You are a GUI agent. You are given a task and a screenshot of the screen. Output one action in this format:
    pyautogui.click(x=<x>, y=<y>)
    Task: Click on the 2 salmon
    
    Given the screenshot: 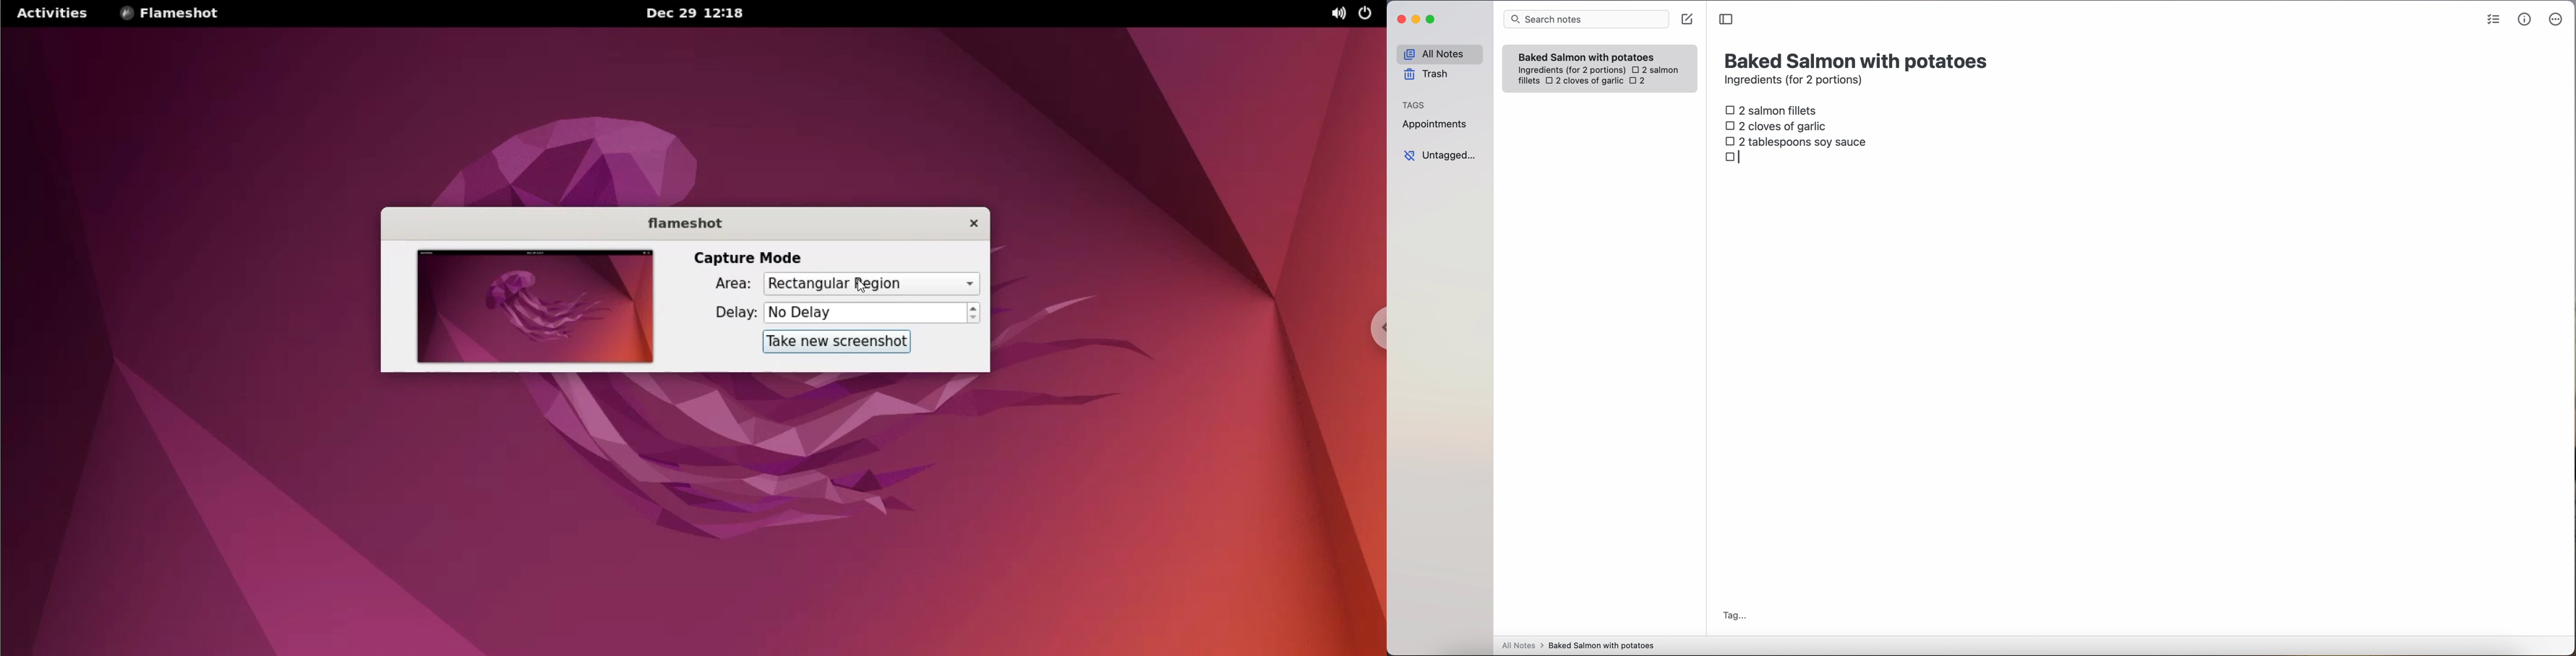 What is the action you would take?
    pyautogui.click(x=1654, y=68)
    